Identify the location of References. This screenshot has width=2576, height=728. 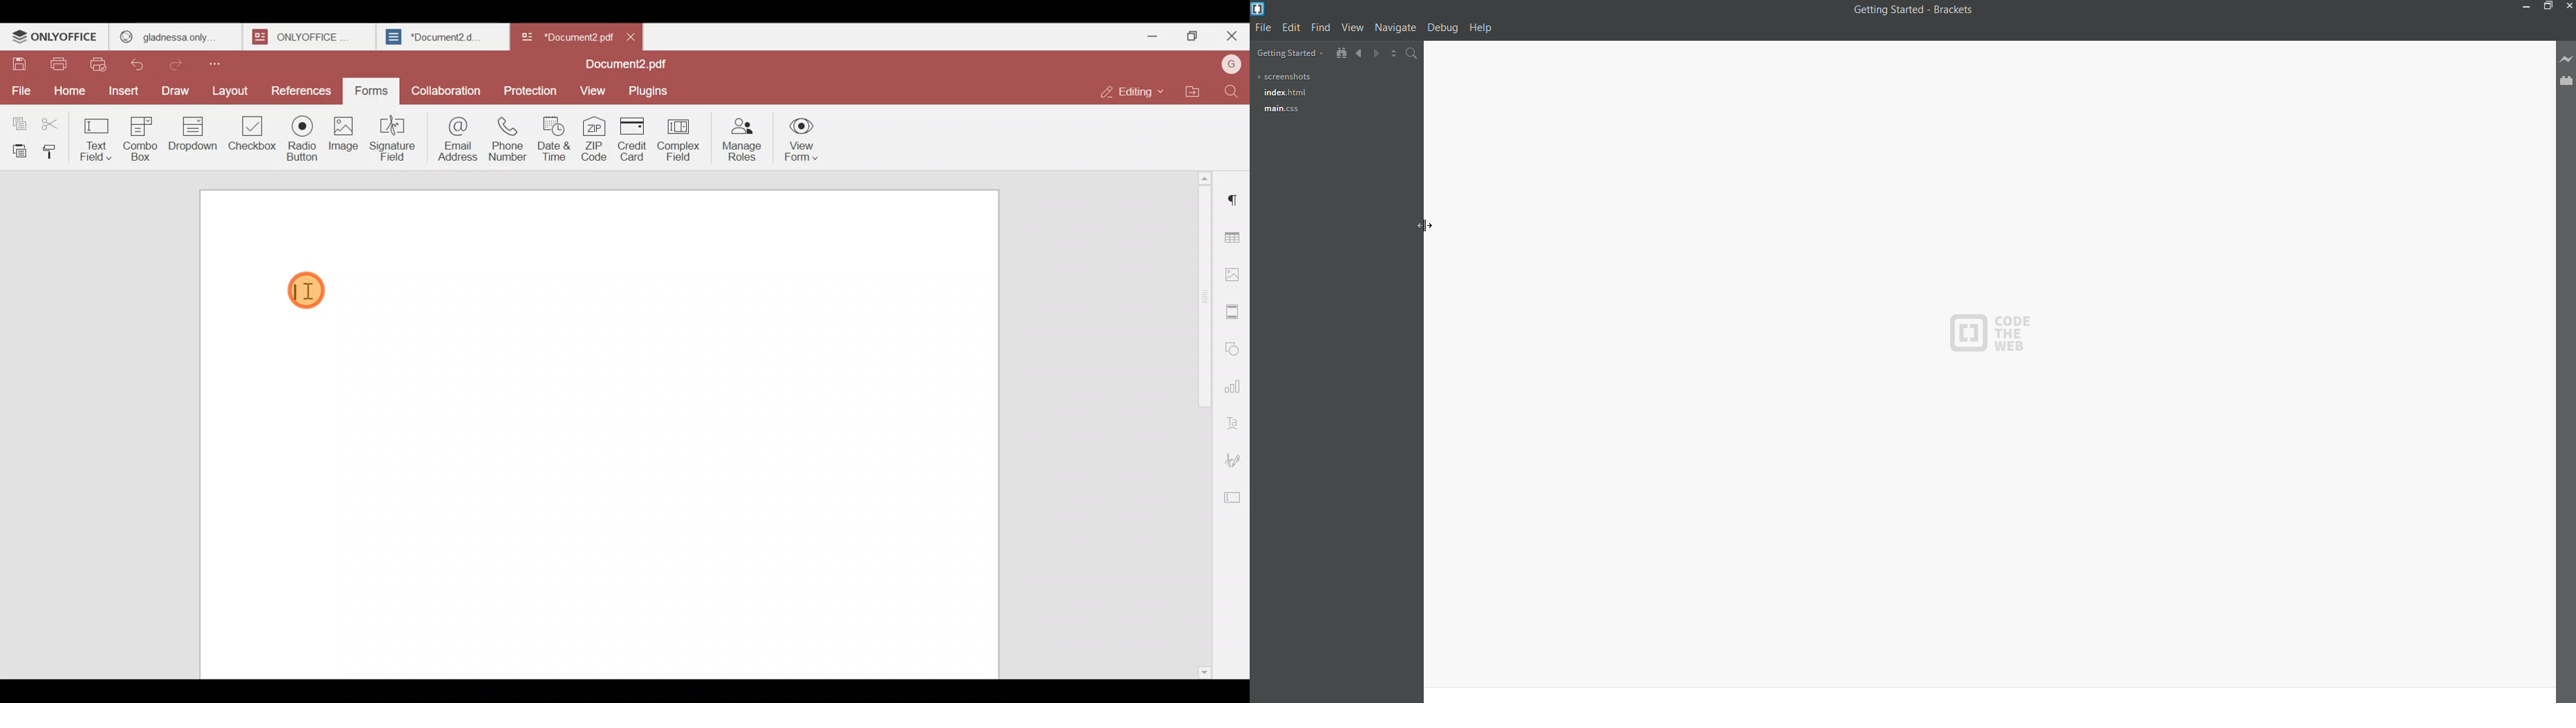
(300, 87).